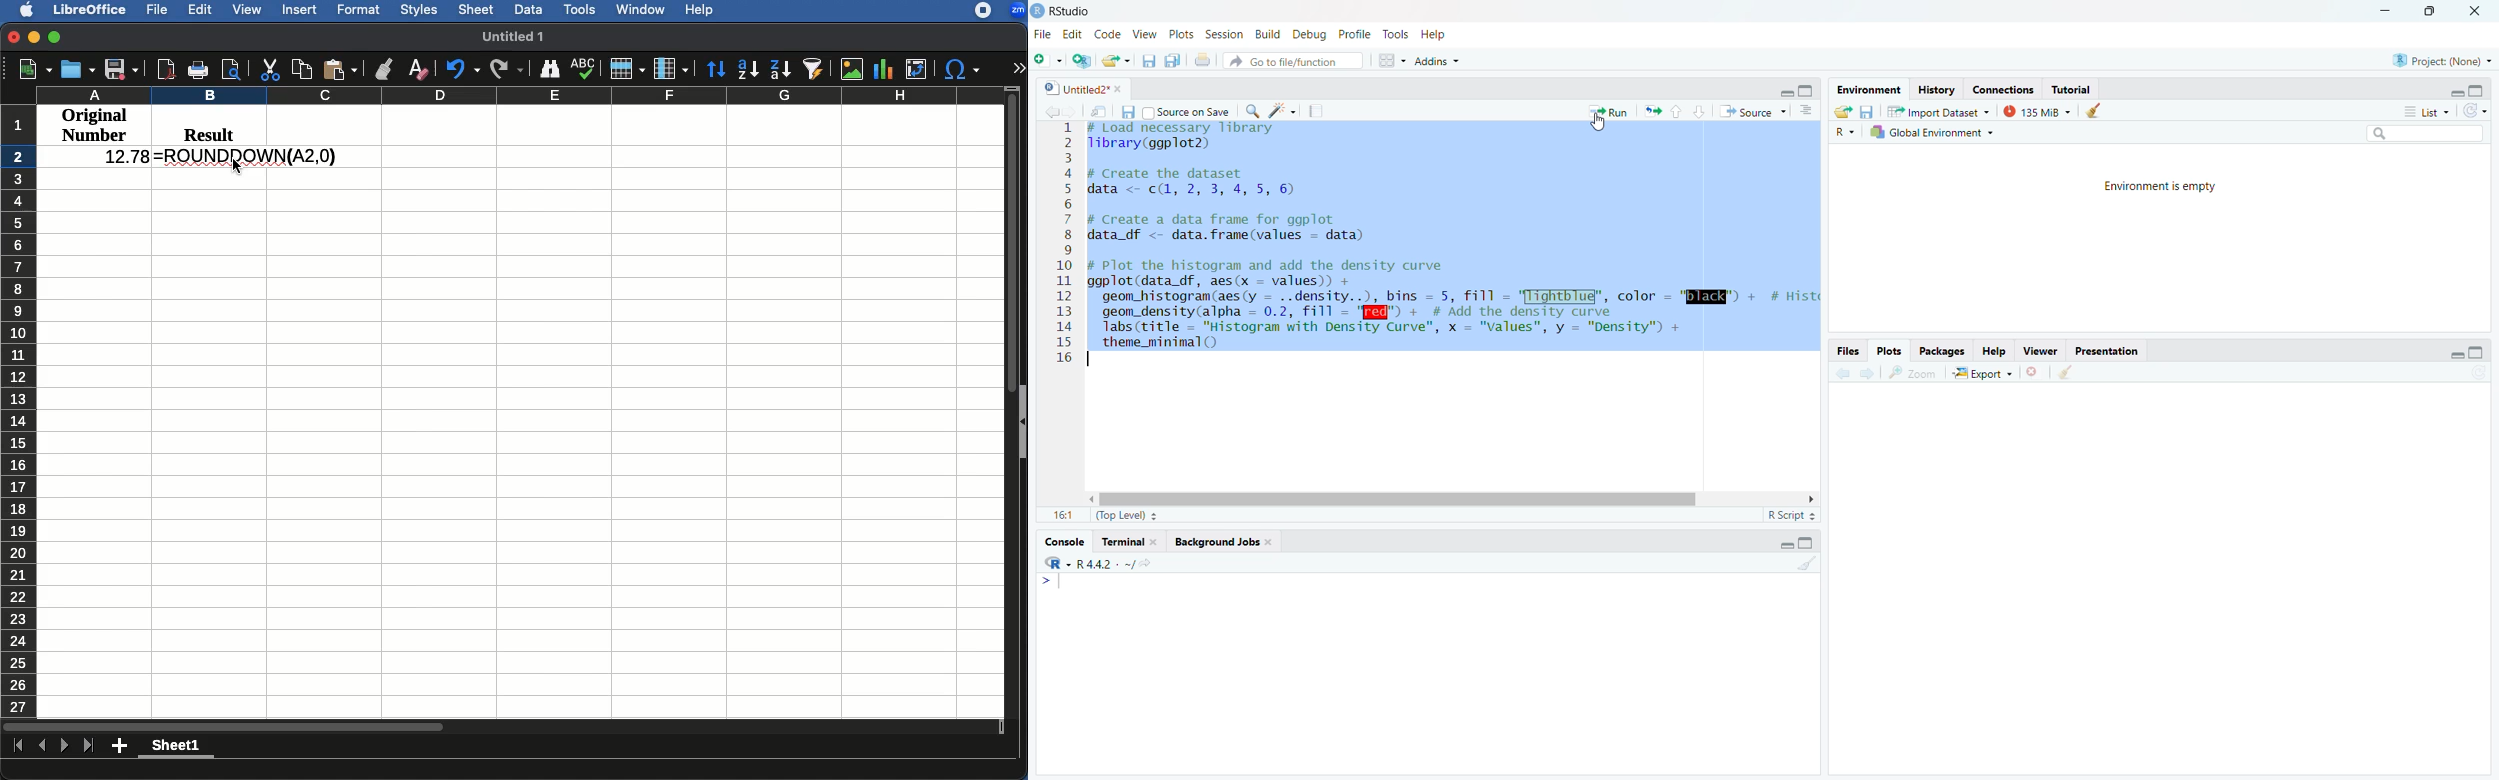 The height and width of the screenshot is (784, 2520). I want to click on new file, so click(1046, 61).